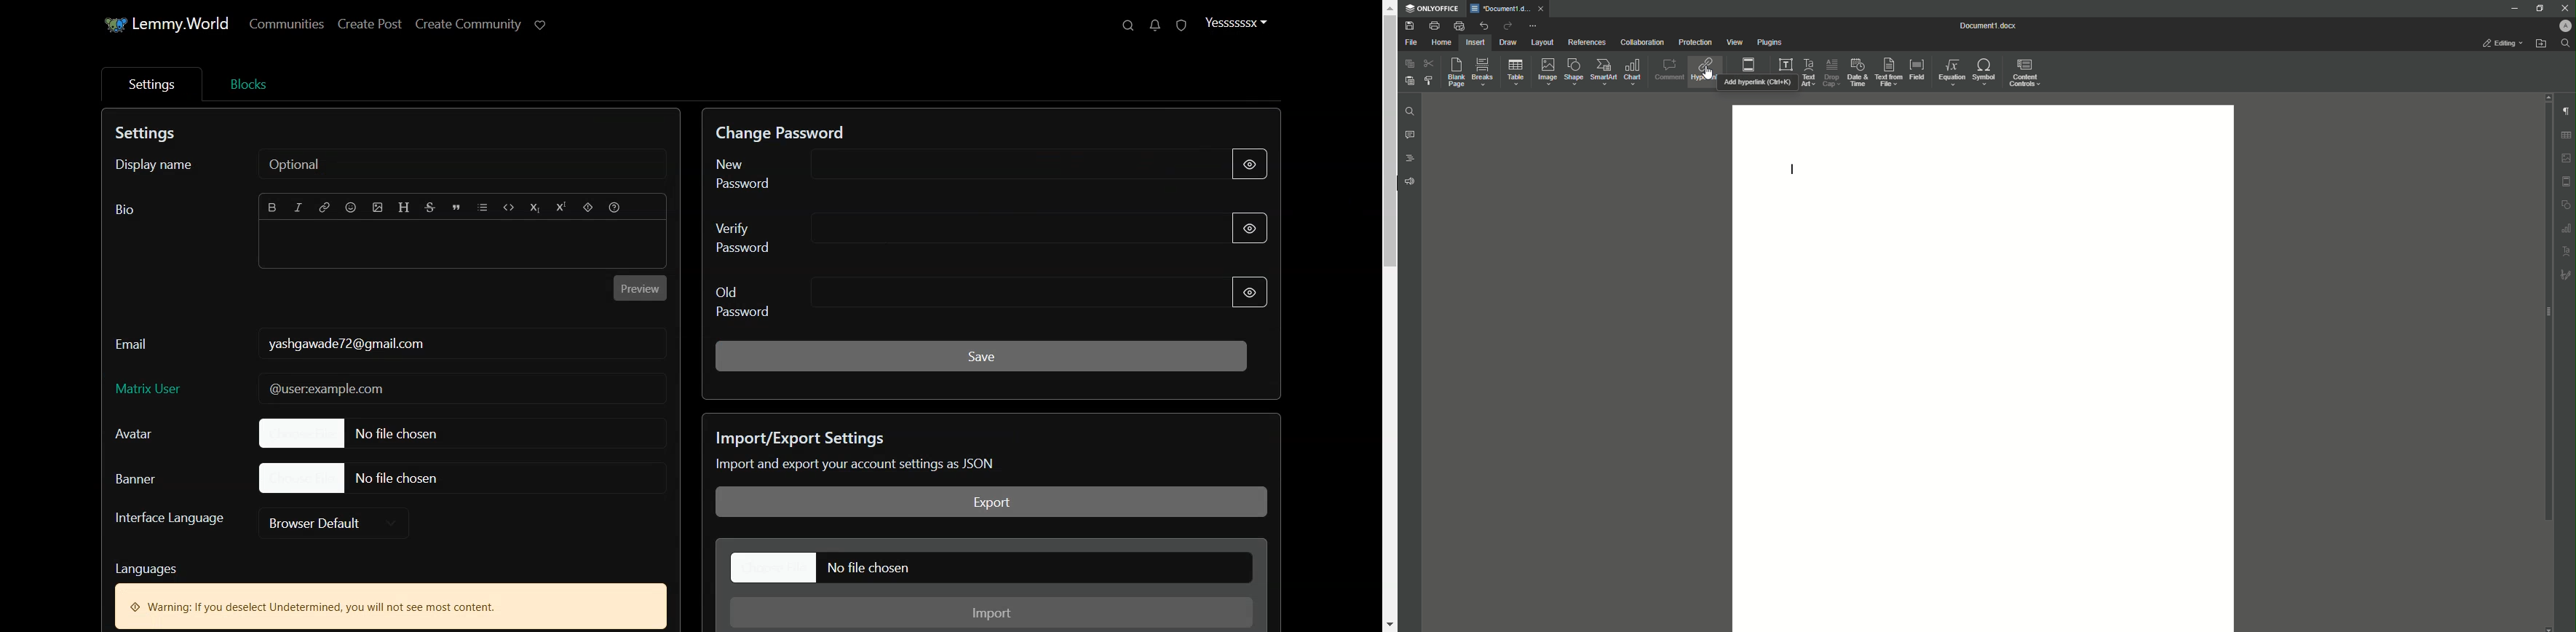 Image resolution: width=2576 pixels, height=644 pixels. Describe the element at coordinates (2538, 9) in the screenshot. I see `Restore` at that location.